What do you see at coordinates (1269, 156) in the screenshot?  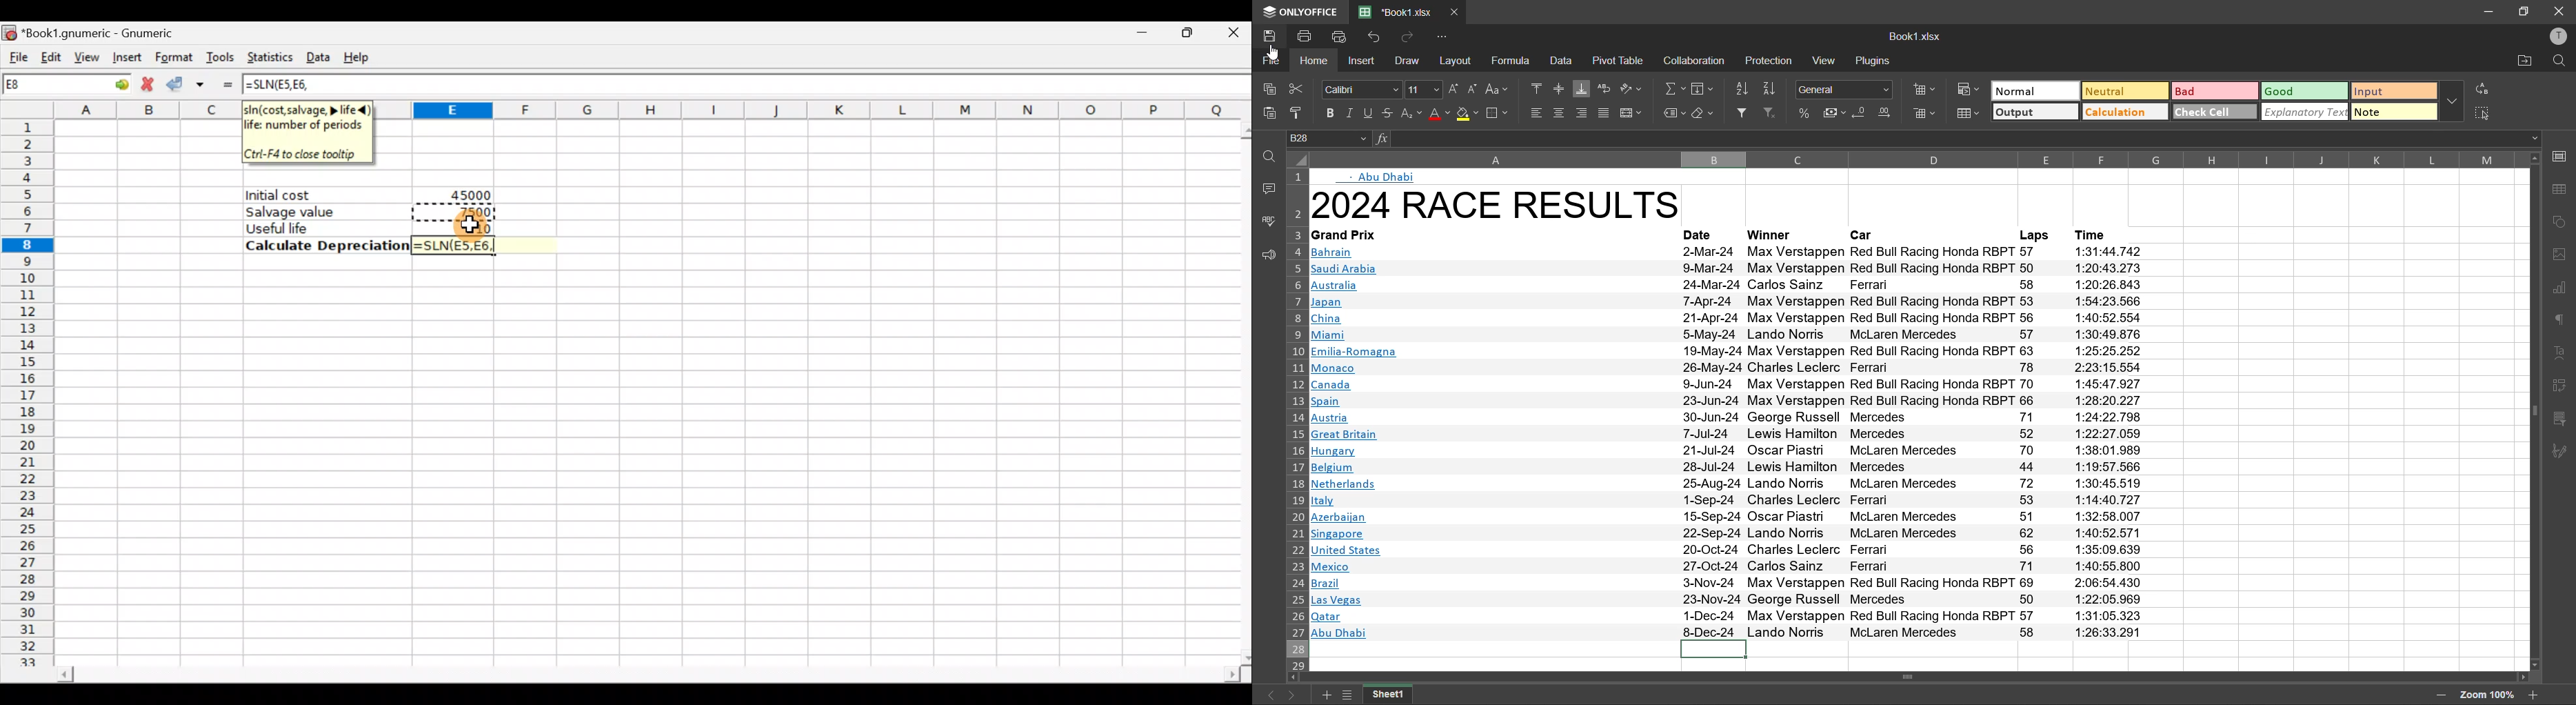 I see `find` at bounding box center [1269, 156].